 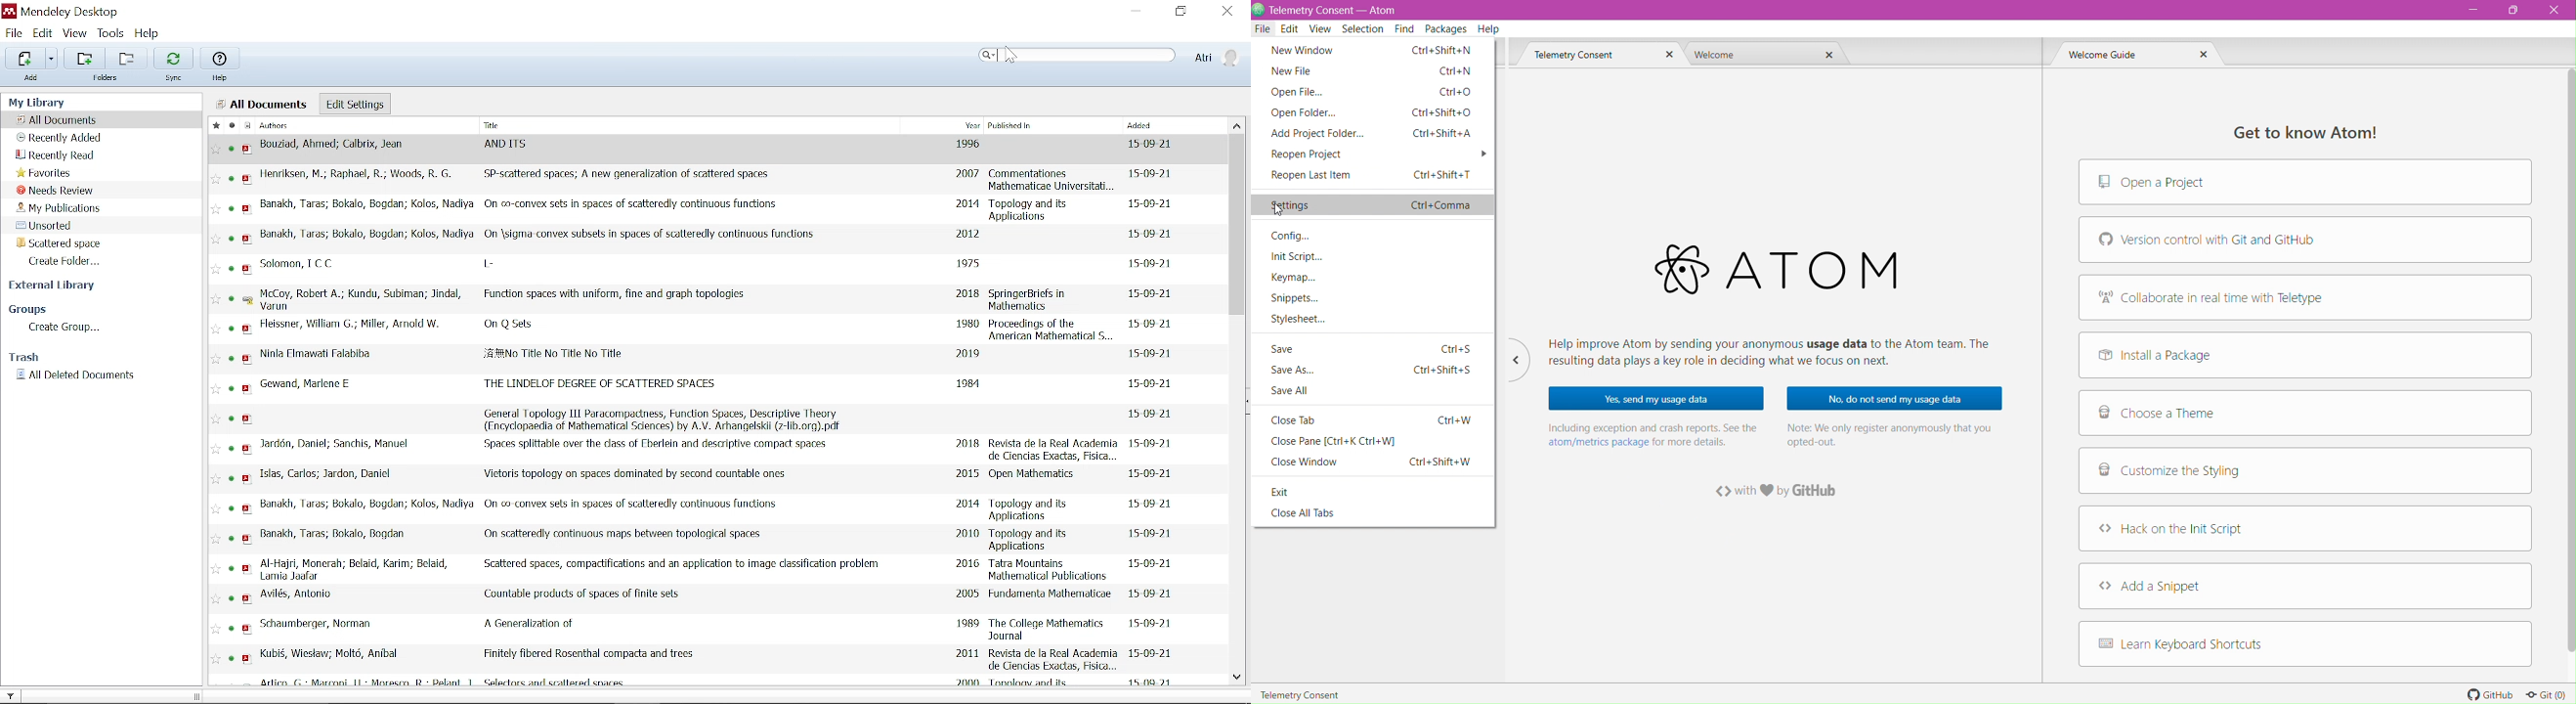 What do you see at coordinates (75, 33) in the screenshot?
I see `View` at bounding box center [75, 33].